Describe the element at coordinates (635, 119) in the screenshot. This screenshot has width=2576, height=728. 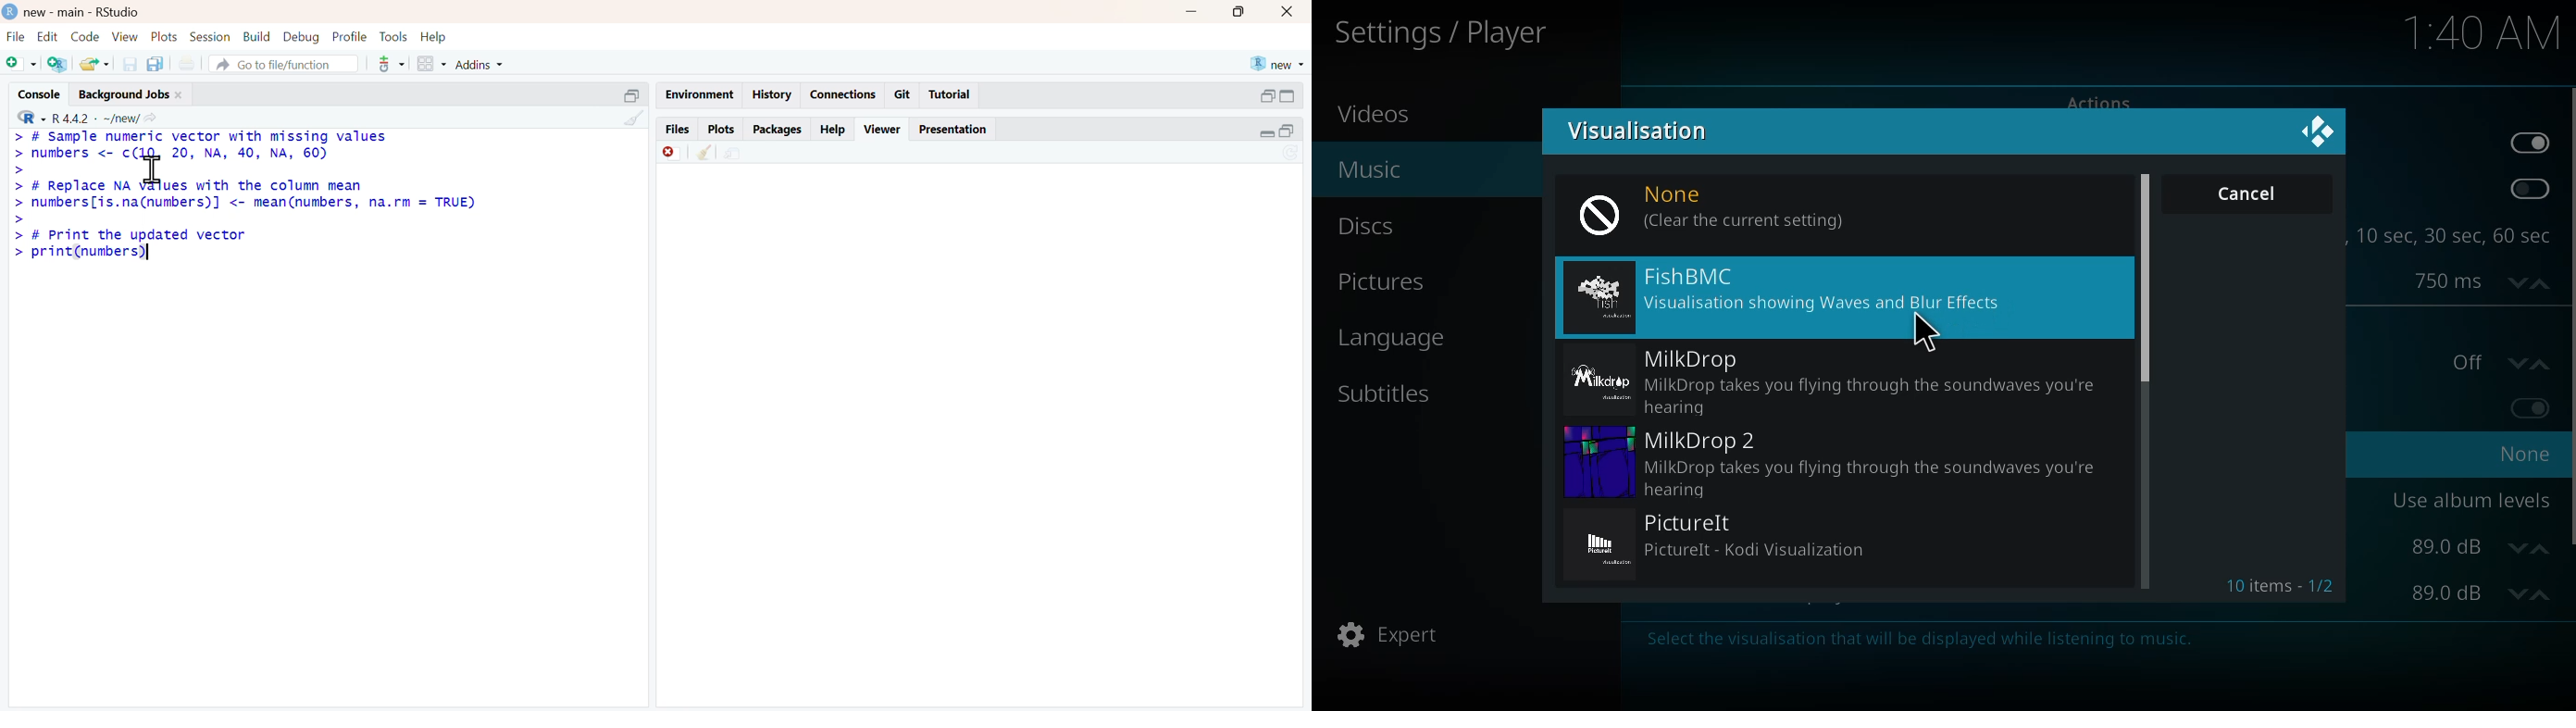
I see `clean` at that location.